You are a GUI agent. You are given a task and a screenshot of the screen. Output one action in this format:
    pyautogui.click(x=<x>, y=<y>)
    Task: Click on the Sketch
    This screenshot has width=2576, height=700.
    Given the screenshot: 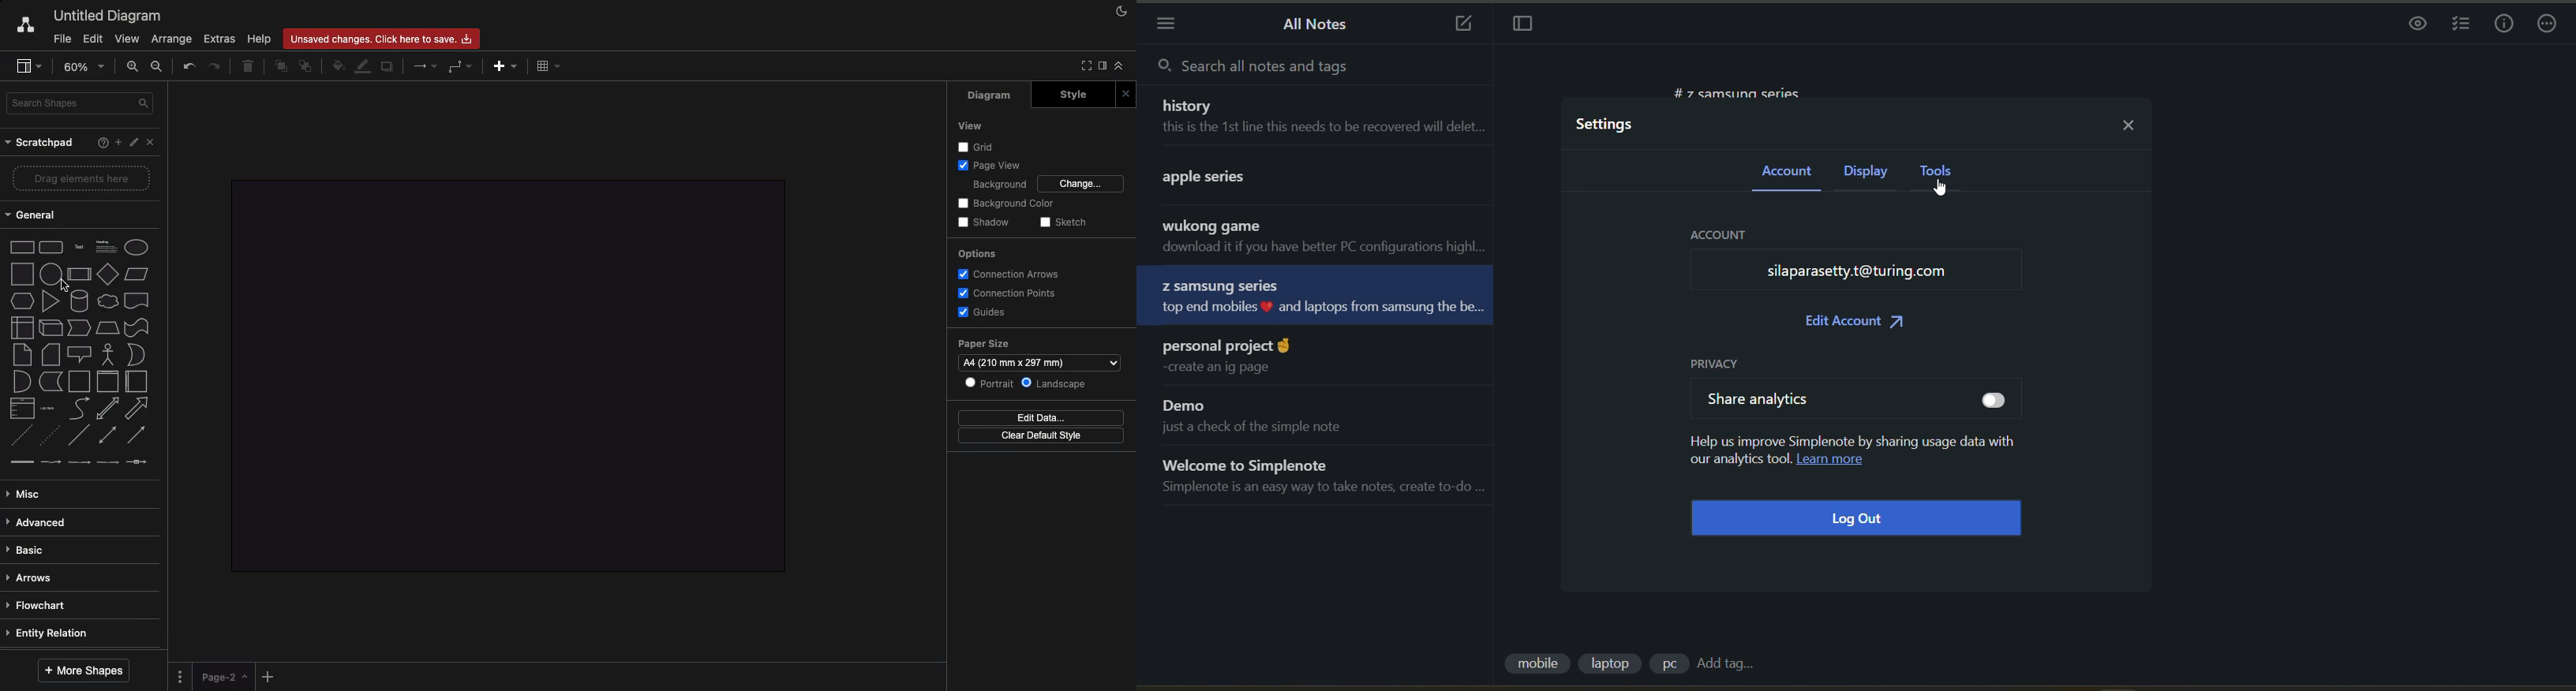 What is the action you would take?
    pyautogui.click(x=1062, y=222)
    